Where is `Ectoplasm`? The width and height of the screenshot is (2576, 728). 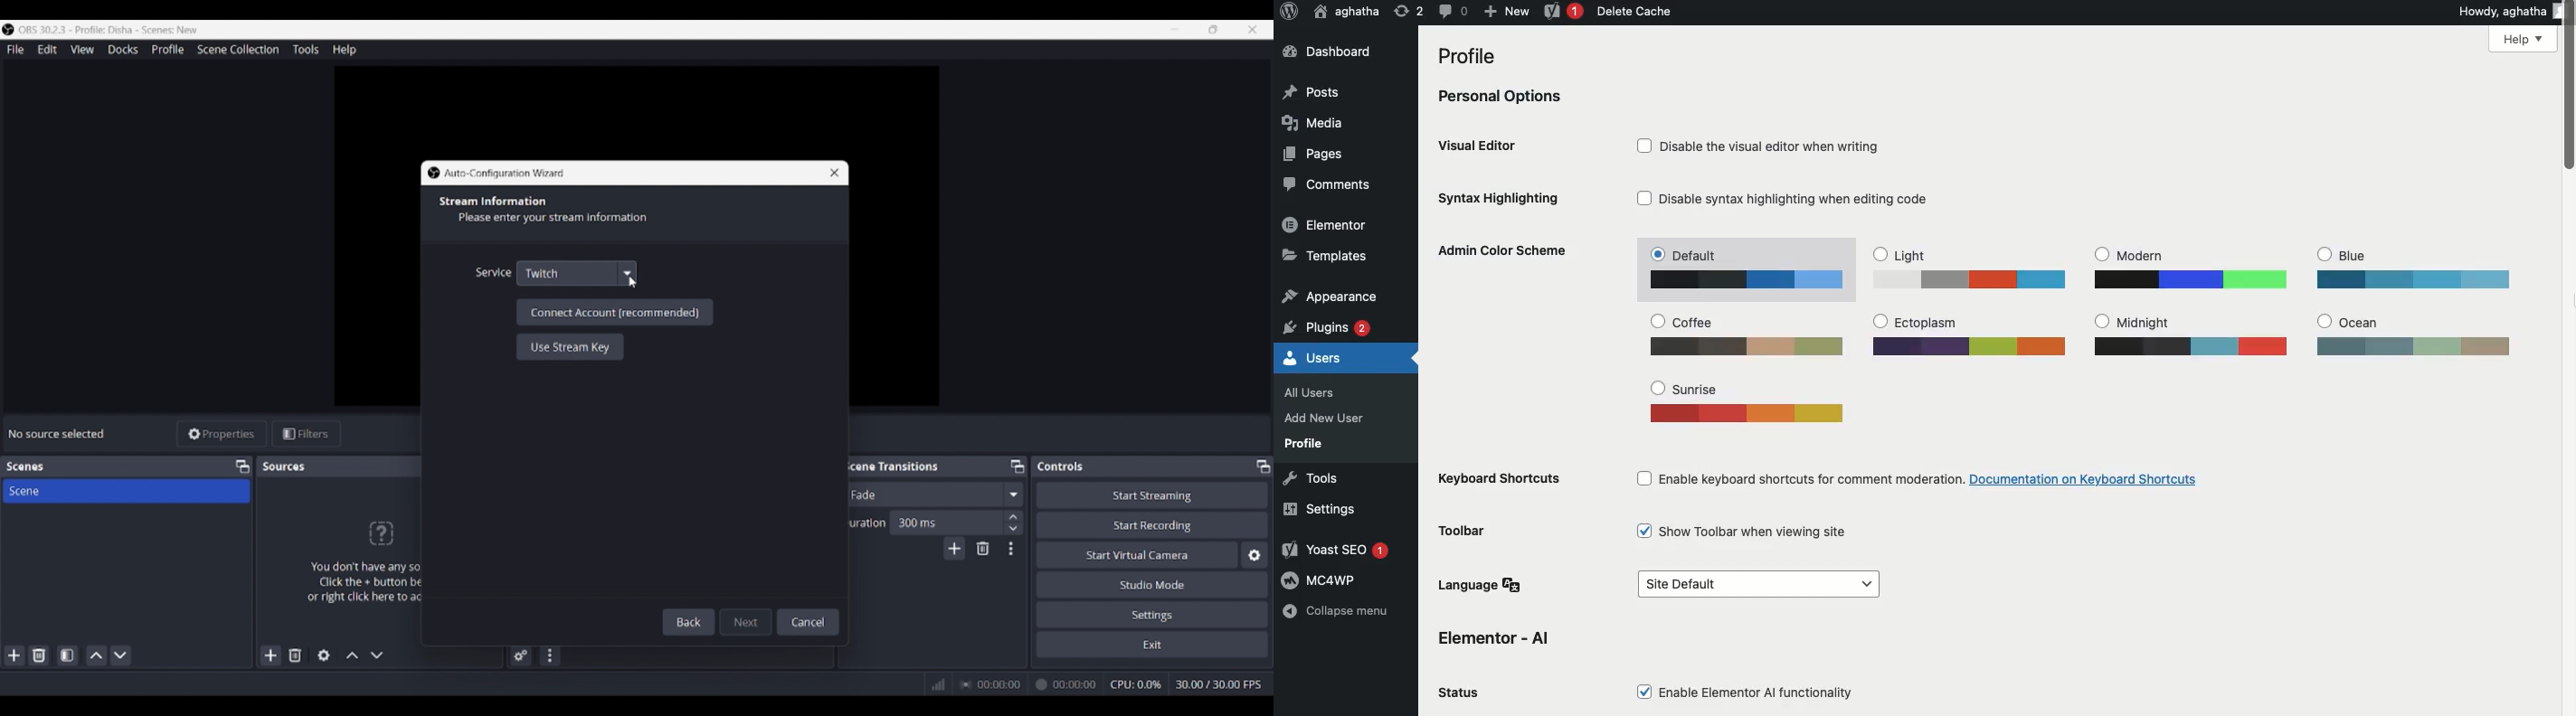 Ectoplasm is located at coordinates (1967, 334).